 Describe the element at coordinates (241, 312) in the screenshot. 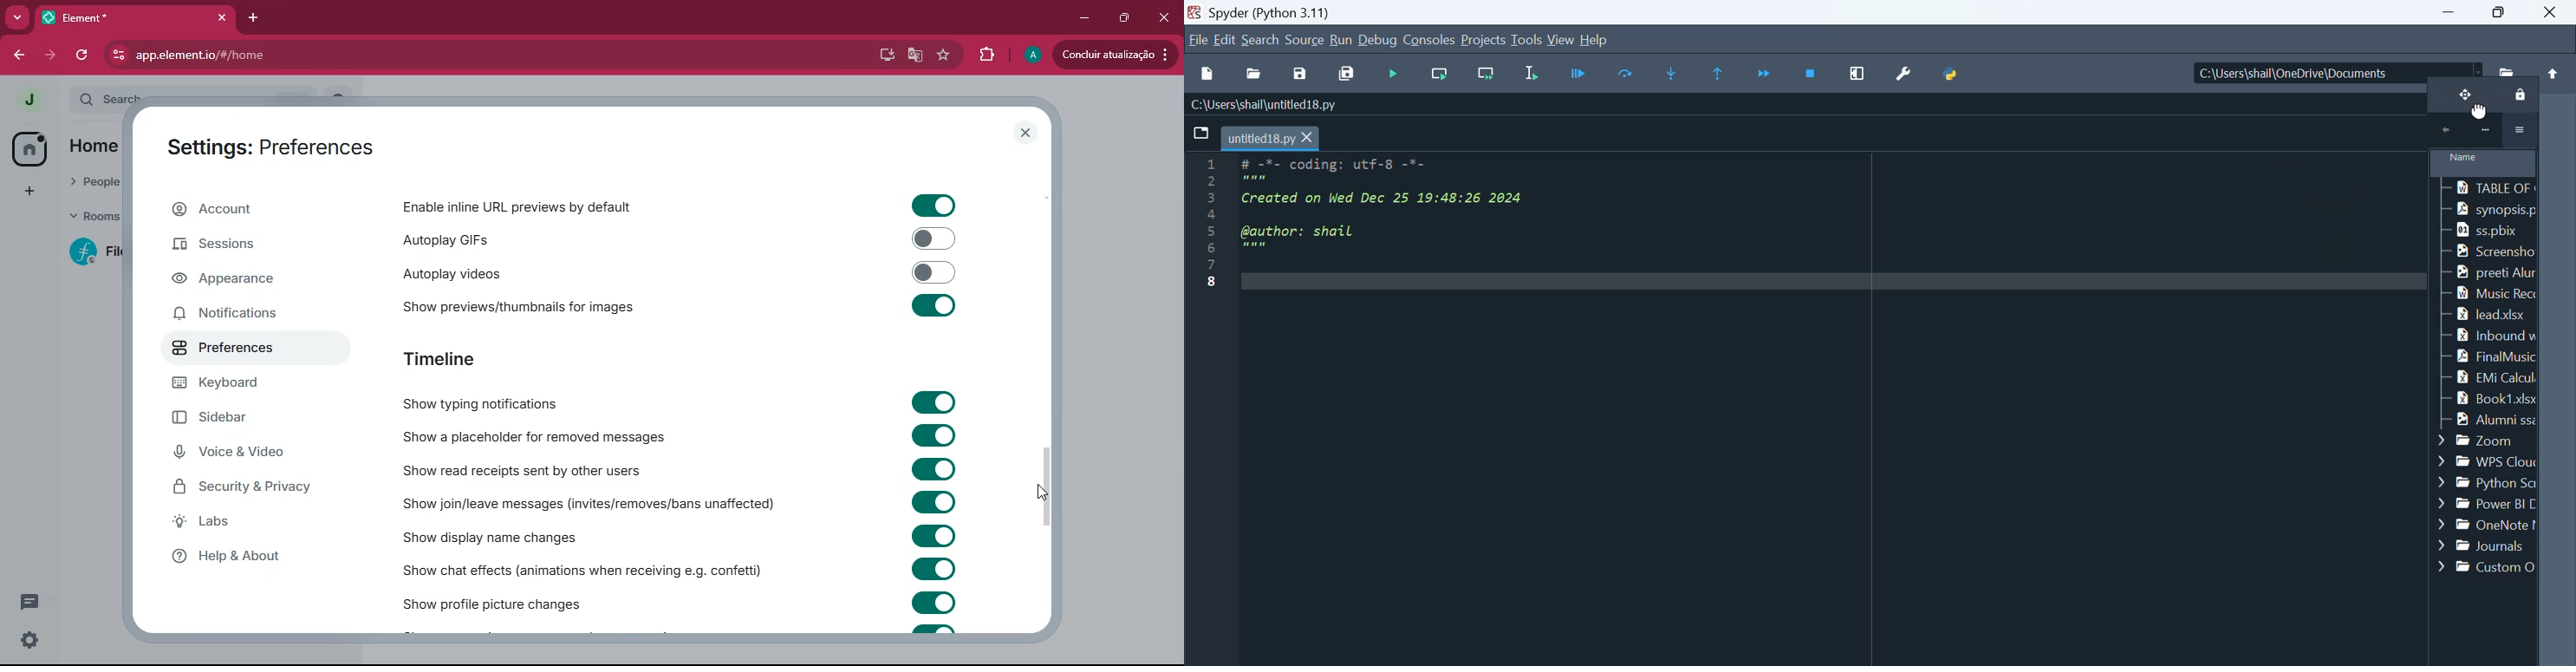

I see `notifications` at that location.